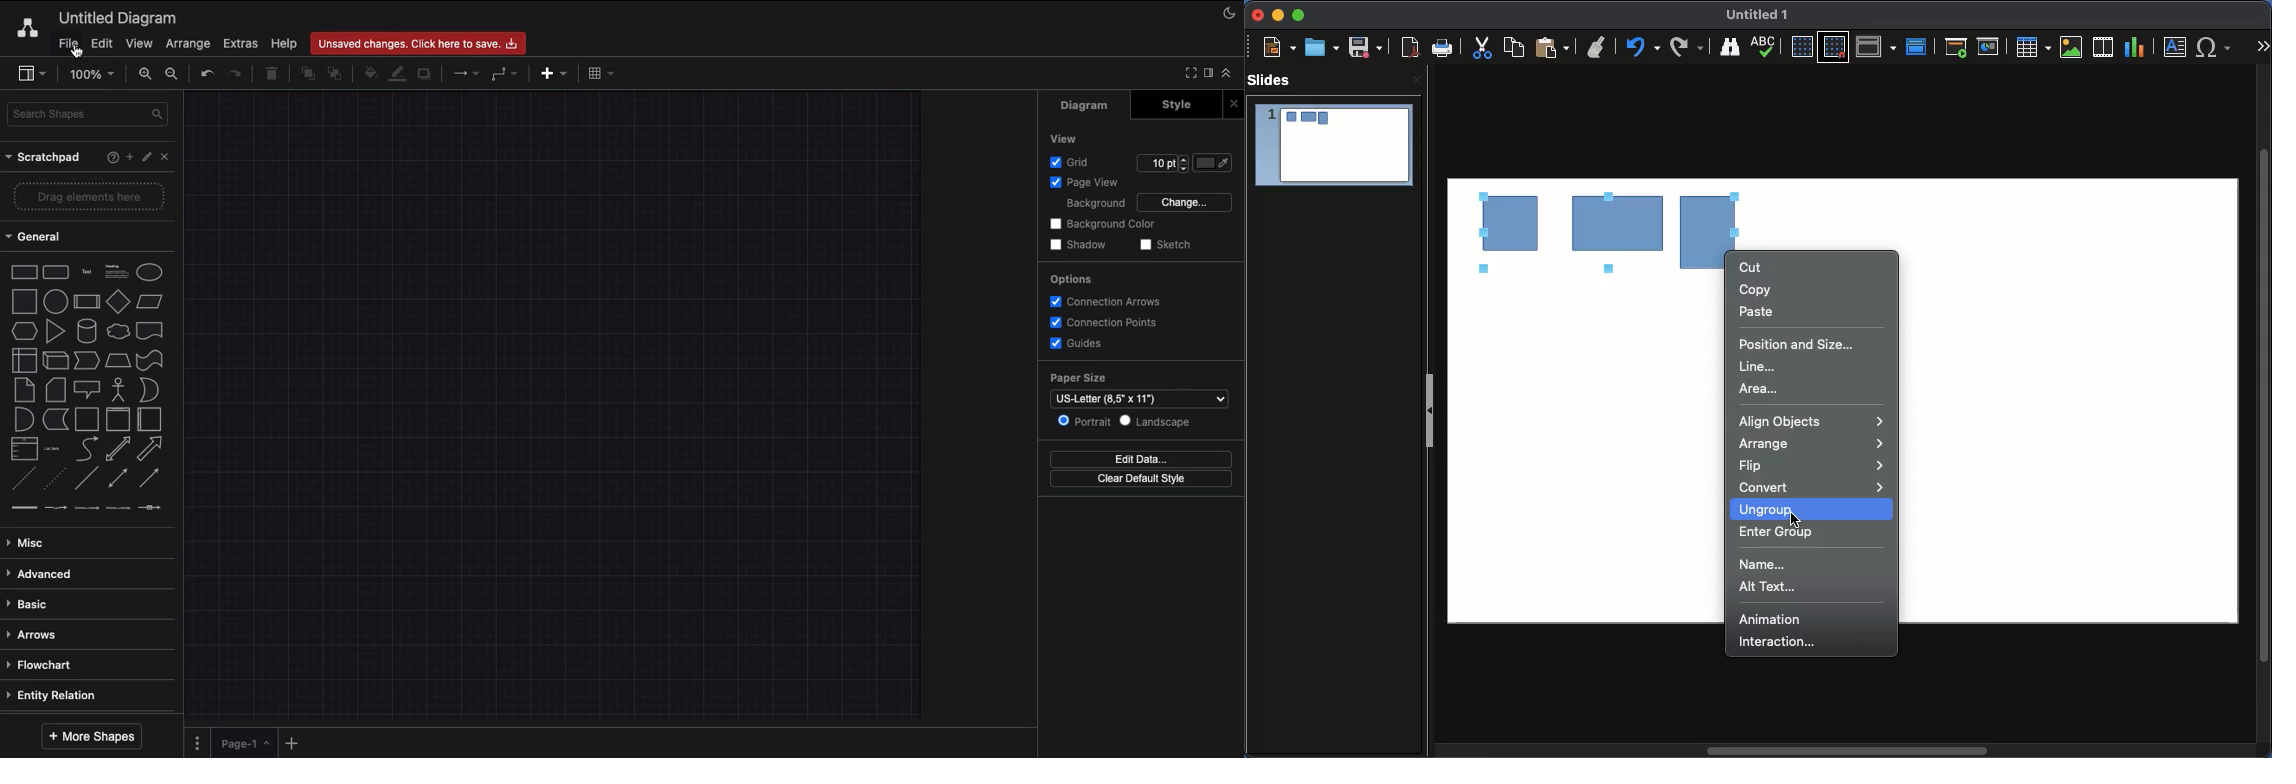 The height and width of the screenshot is (784, 2296). I want to click on Edit, so click(149, 157).